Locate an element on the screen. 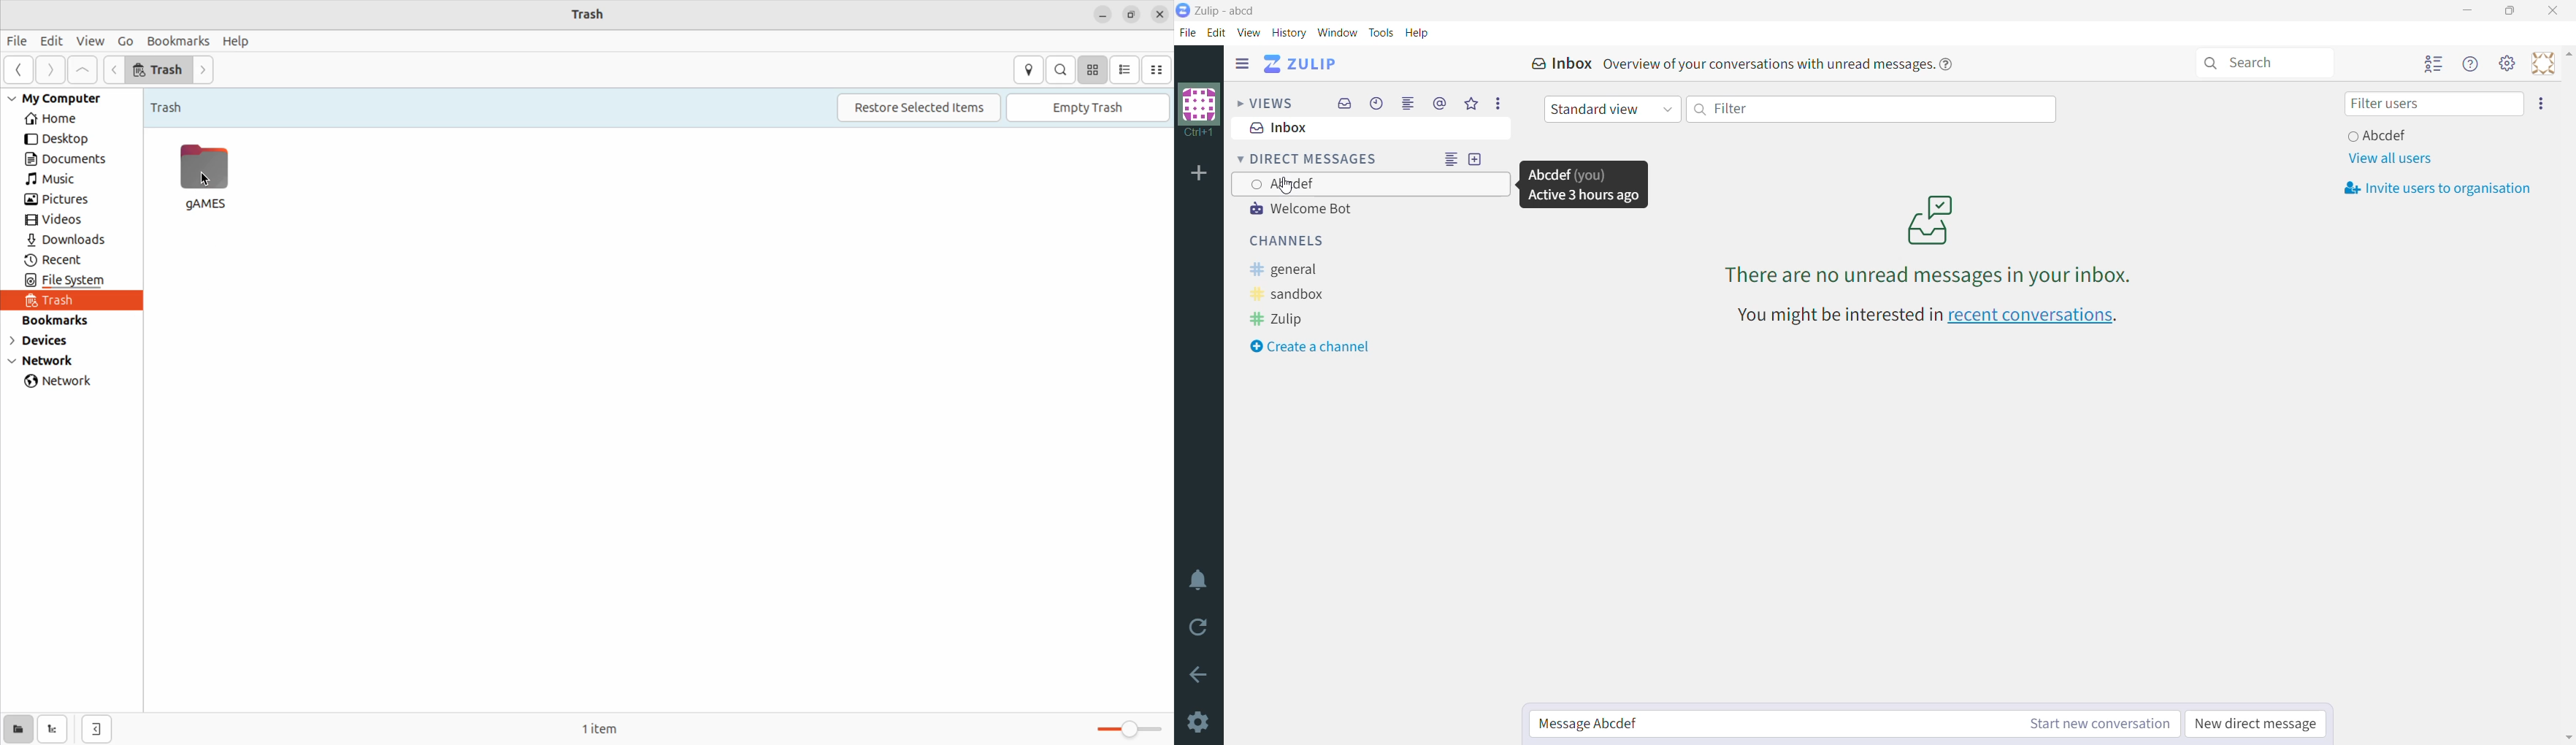  Starred Messages is located at coordinates (1468, 104).